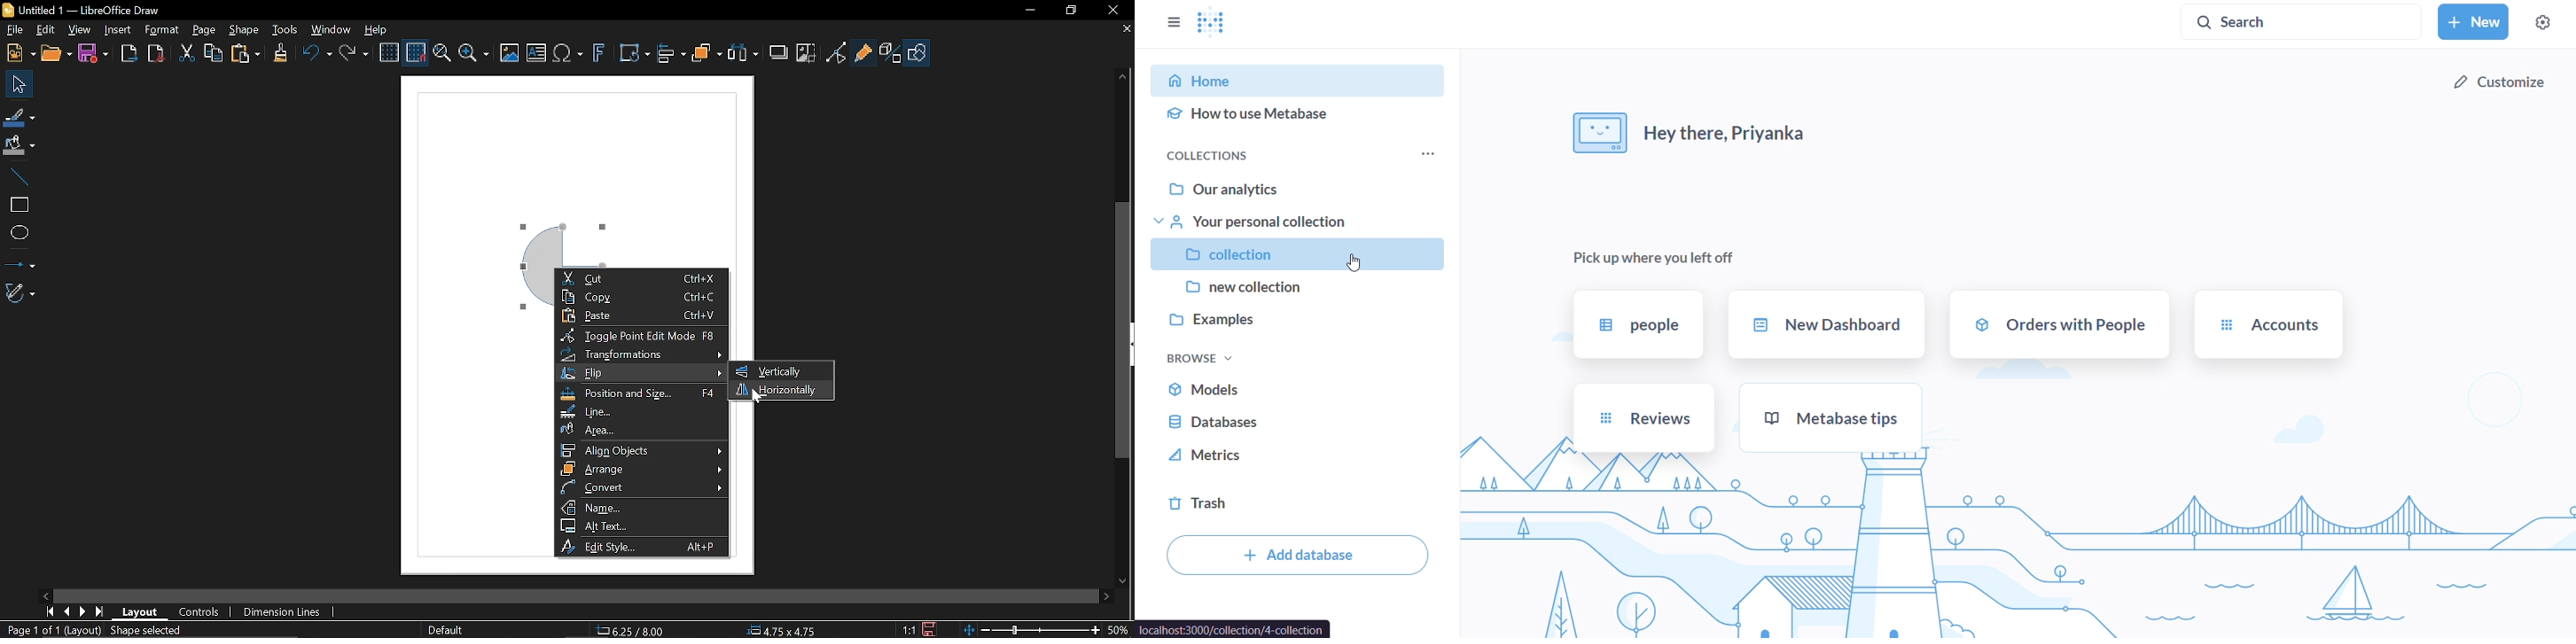 The image size is (2576, 644). I want to click on Rectangle, so click(16, 205).